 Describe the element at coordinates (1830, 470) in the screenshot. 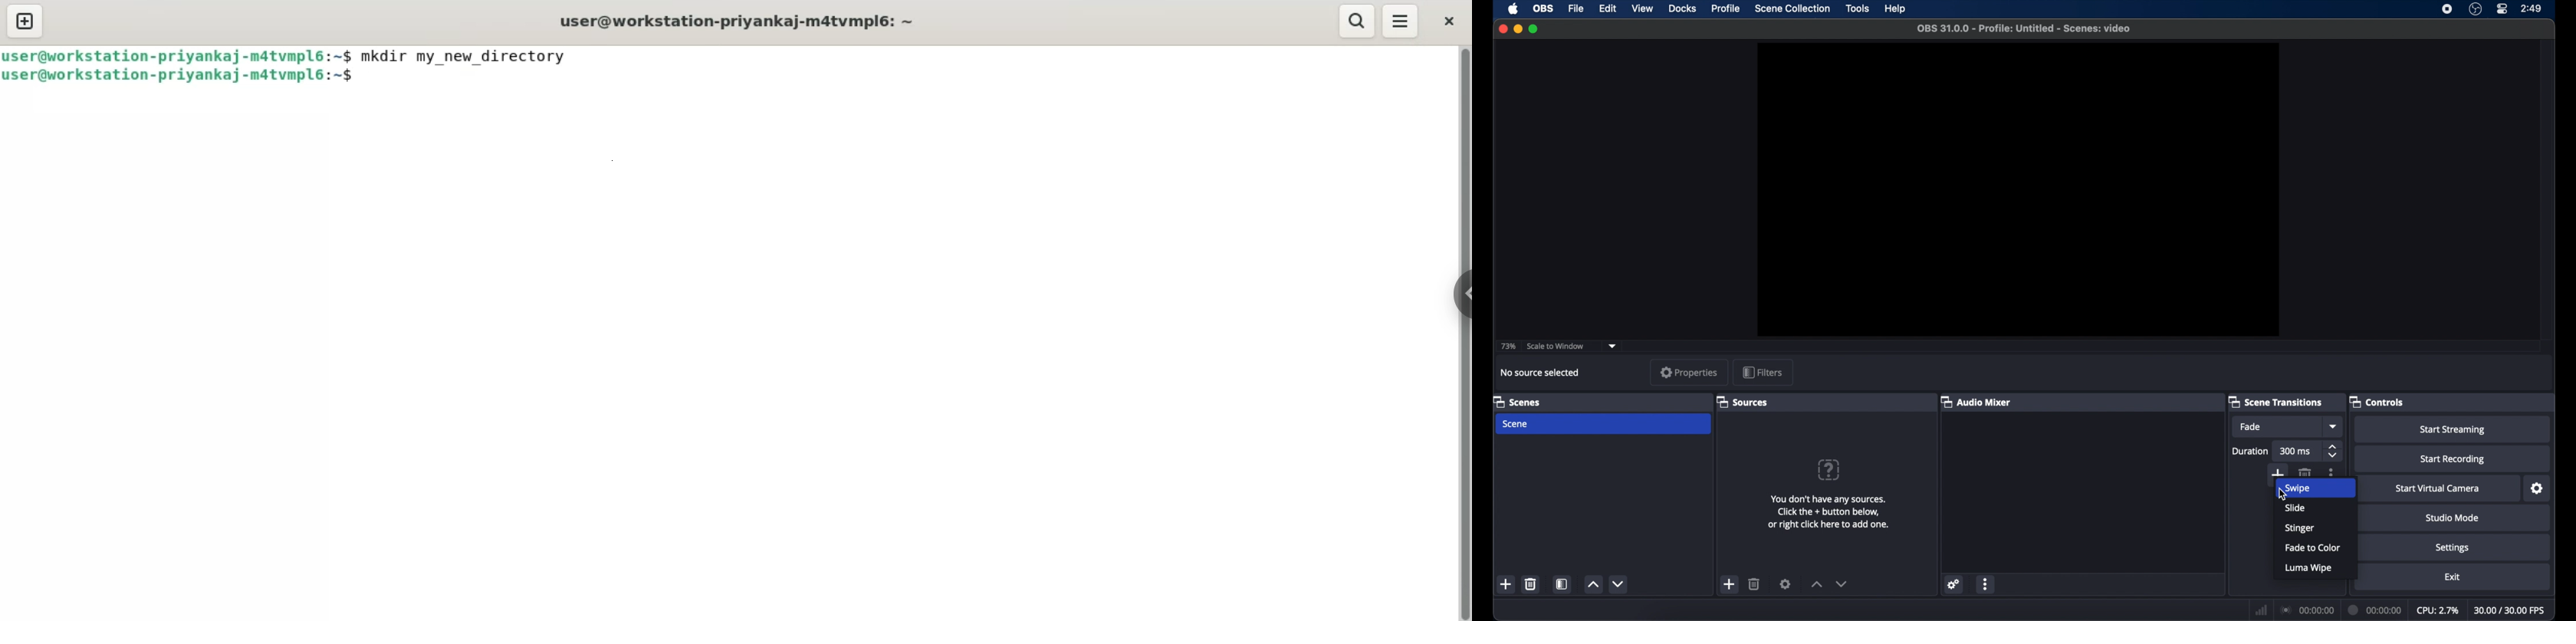

I see `question mark icon` at that location.